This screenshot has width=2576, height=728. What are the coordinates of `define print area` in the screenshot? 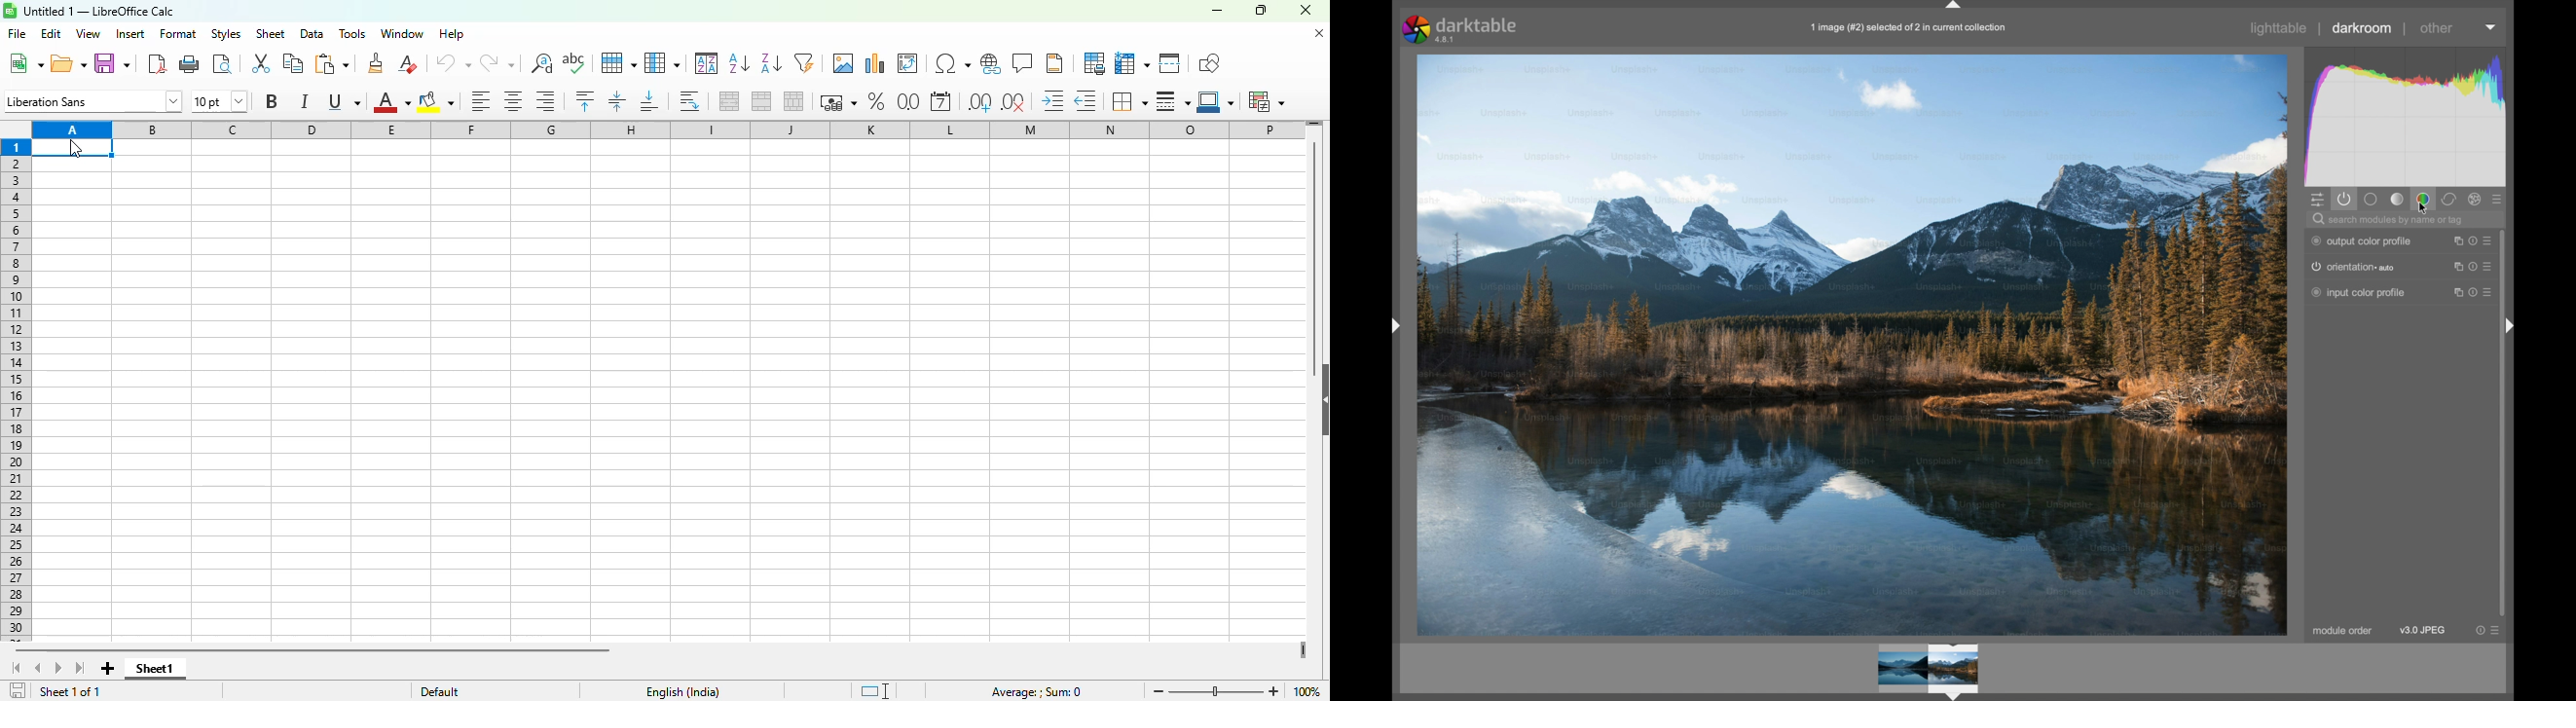 It's located at (1093, 62).